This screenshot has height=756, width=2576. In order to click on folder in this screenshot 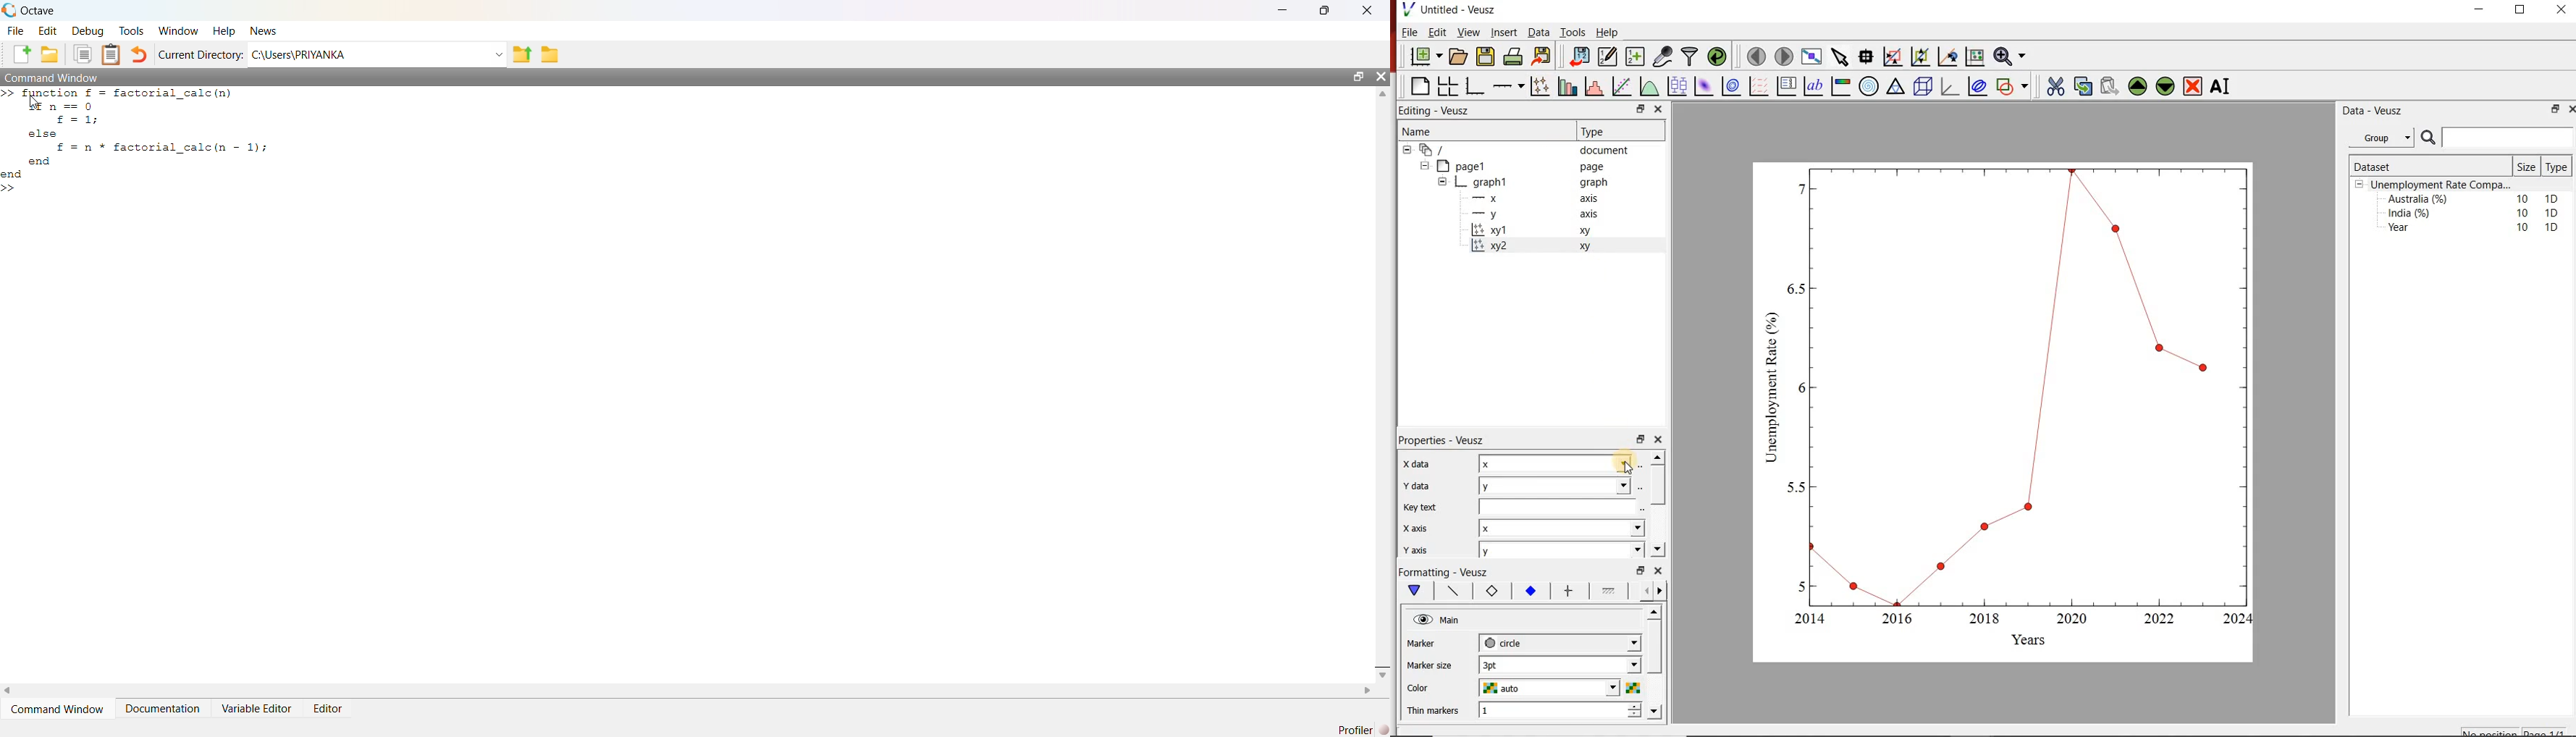, I will do `click(552, 54)`.